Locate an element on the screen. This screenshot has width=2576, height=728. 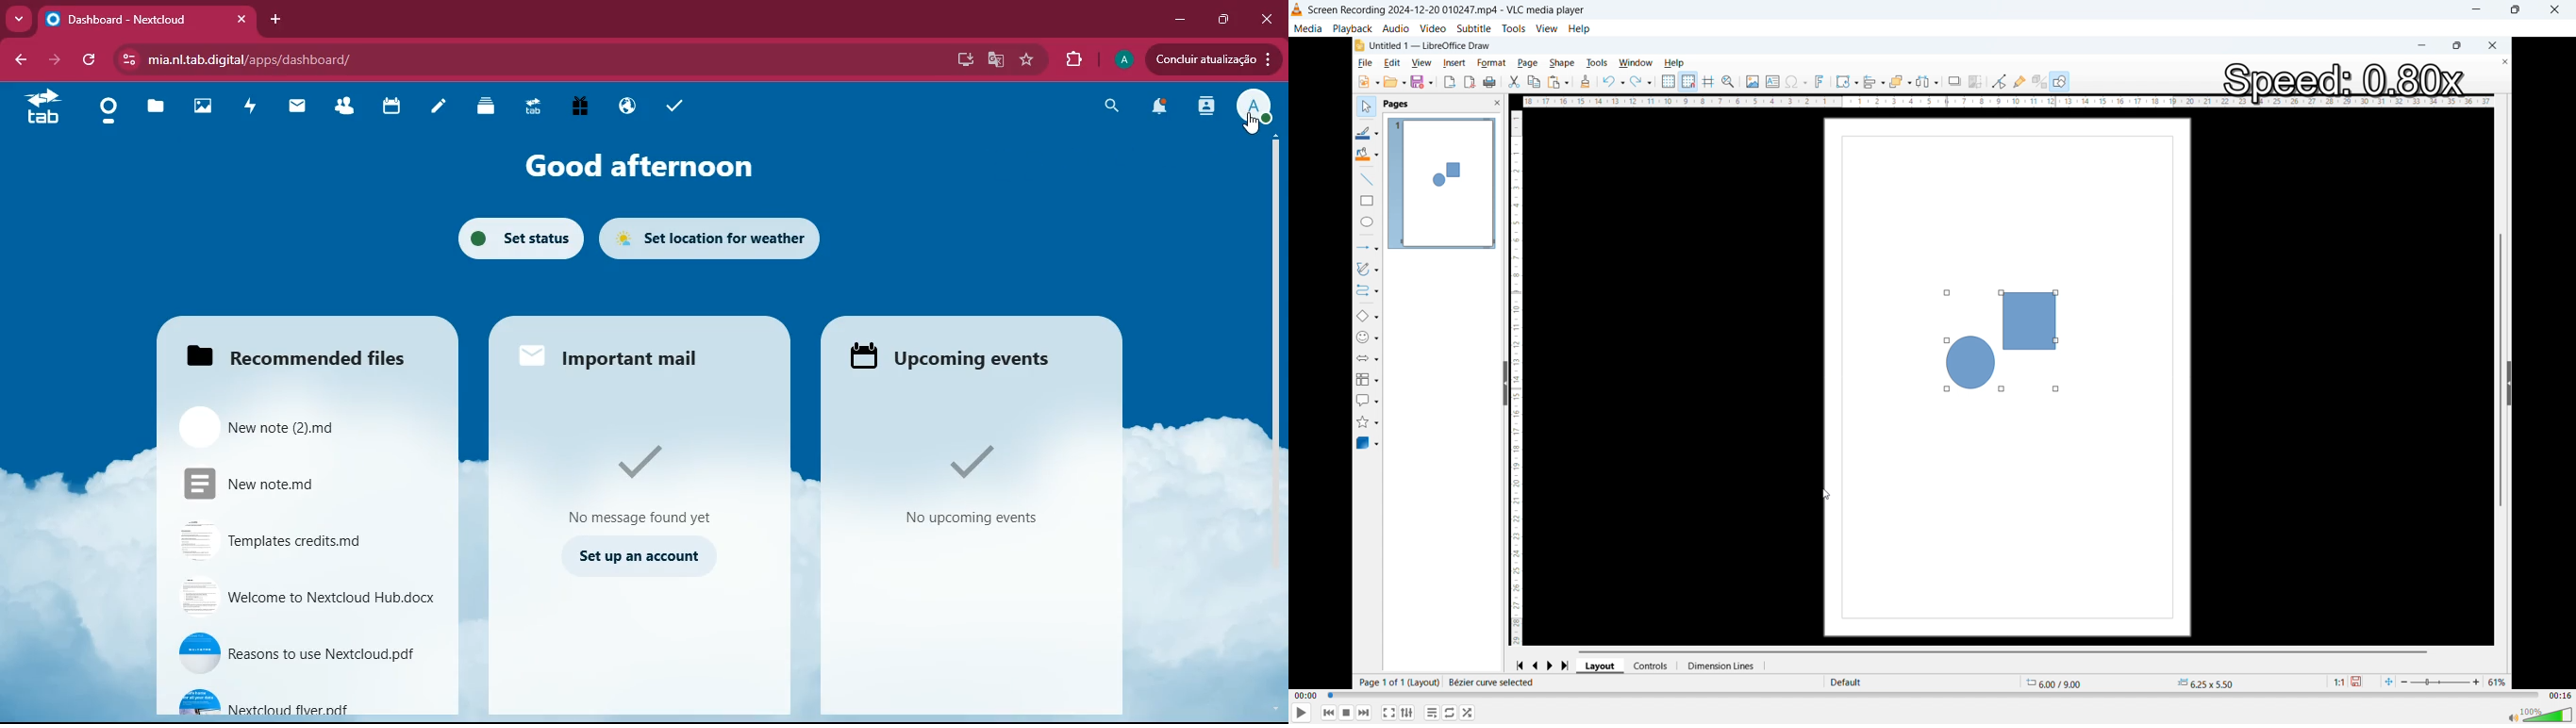
Concluir atualizacao is located at coordinates (1213, 58).